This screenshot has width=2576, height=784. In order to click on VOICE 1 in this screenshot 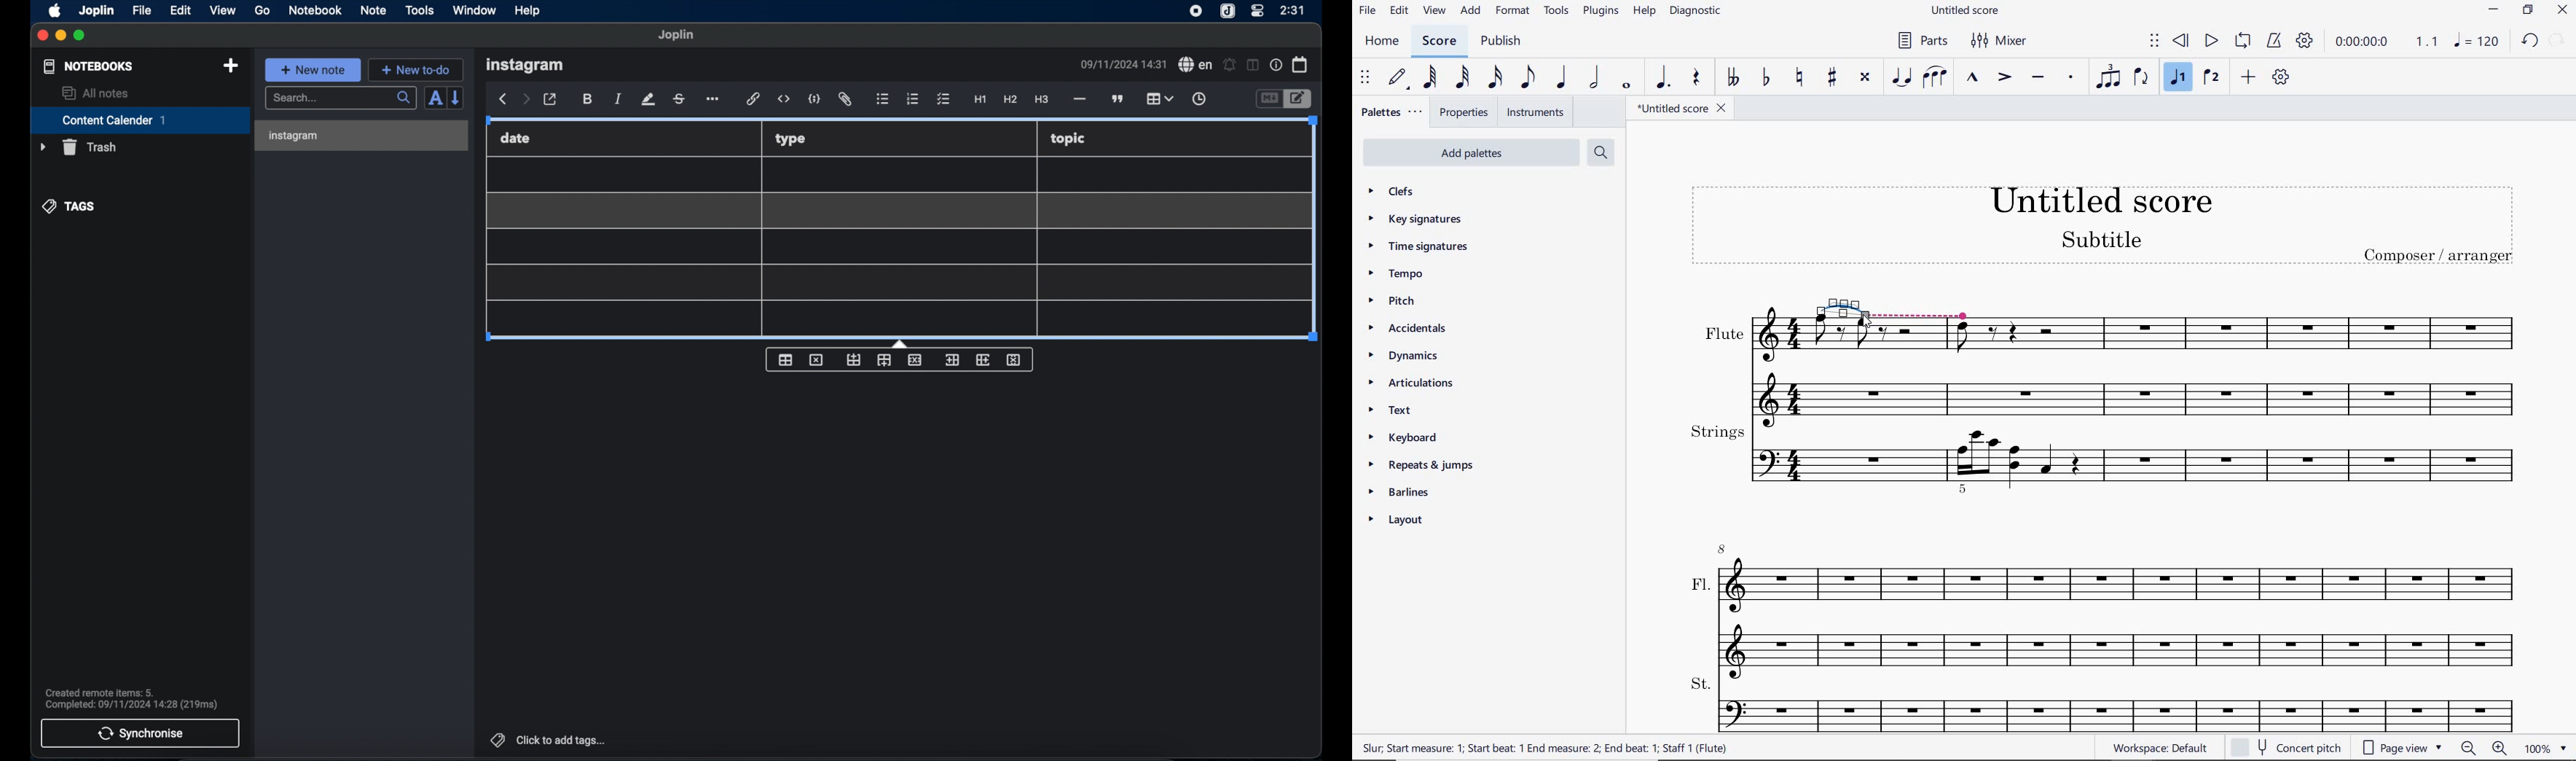, I will do `click(2179, 79)`.